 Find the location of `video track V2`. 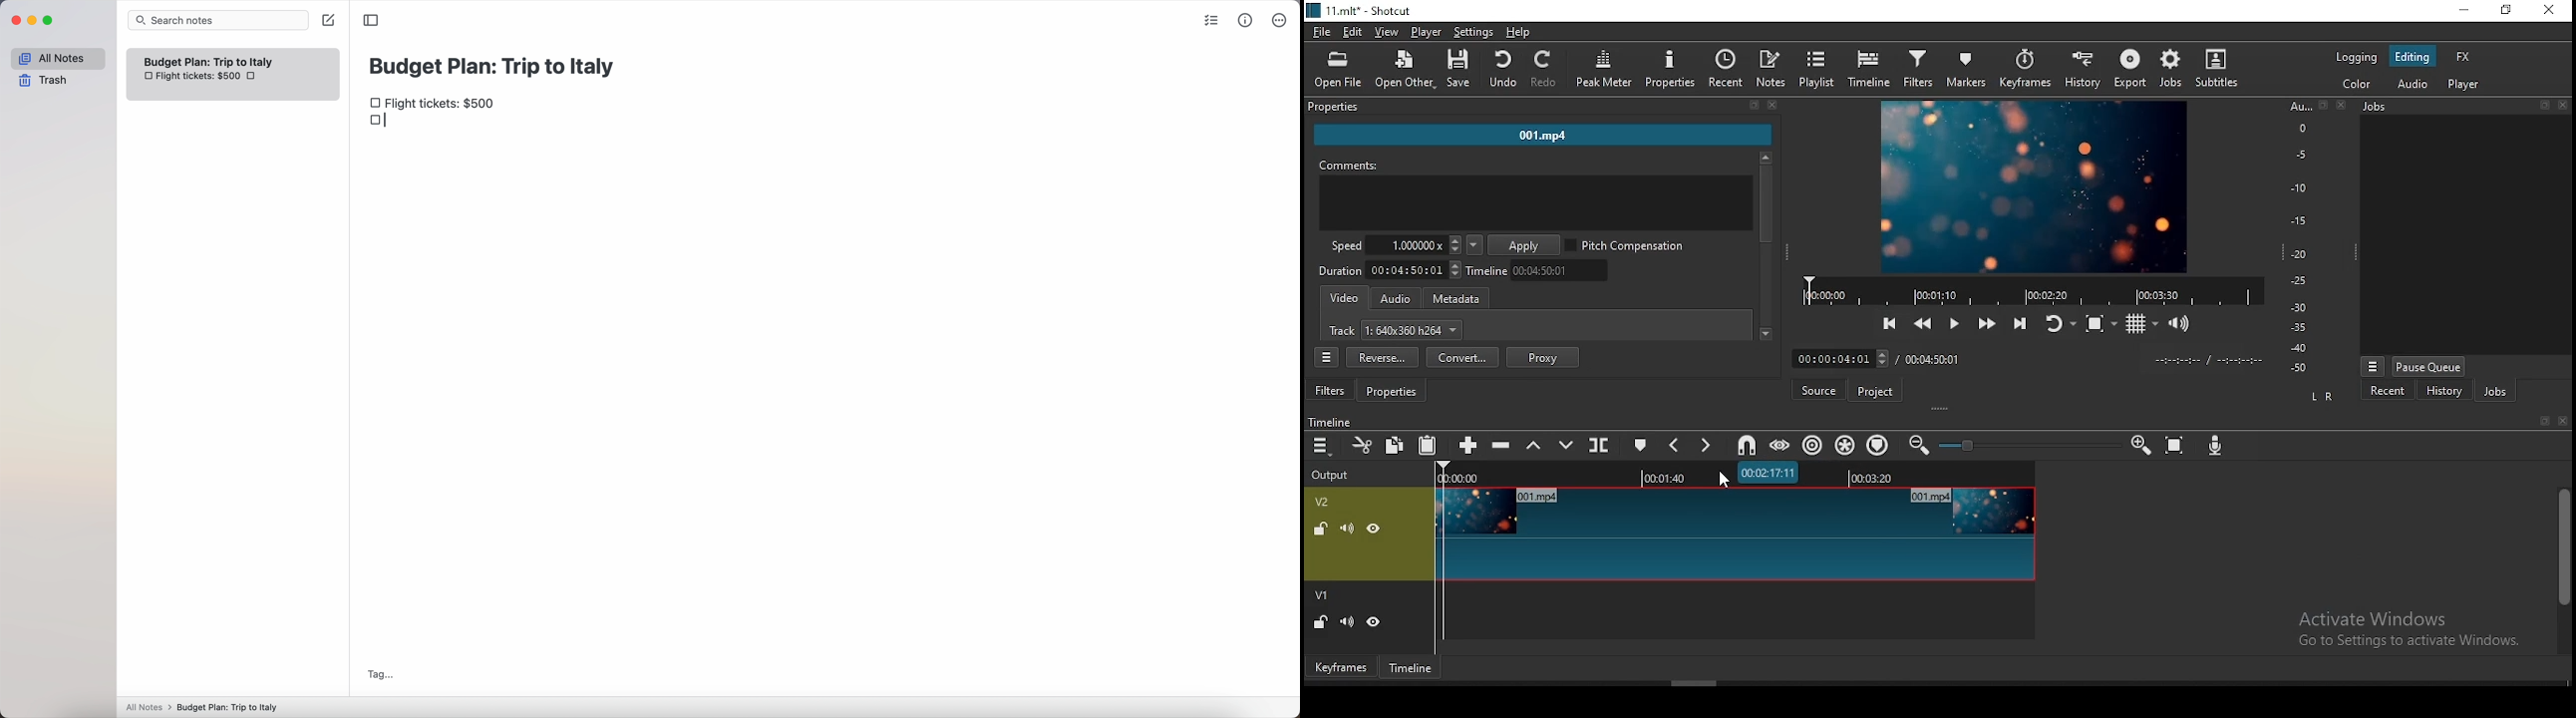

video track V2 is located at coordinates (1734, 533).